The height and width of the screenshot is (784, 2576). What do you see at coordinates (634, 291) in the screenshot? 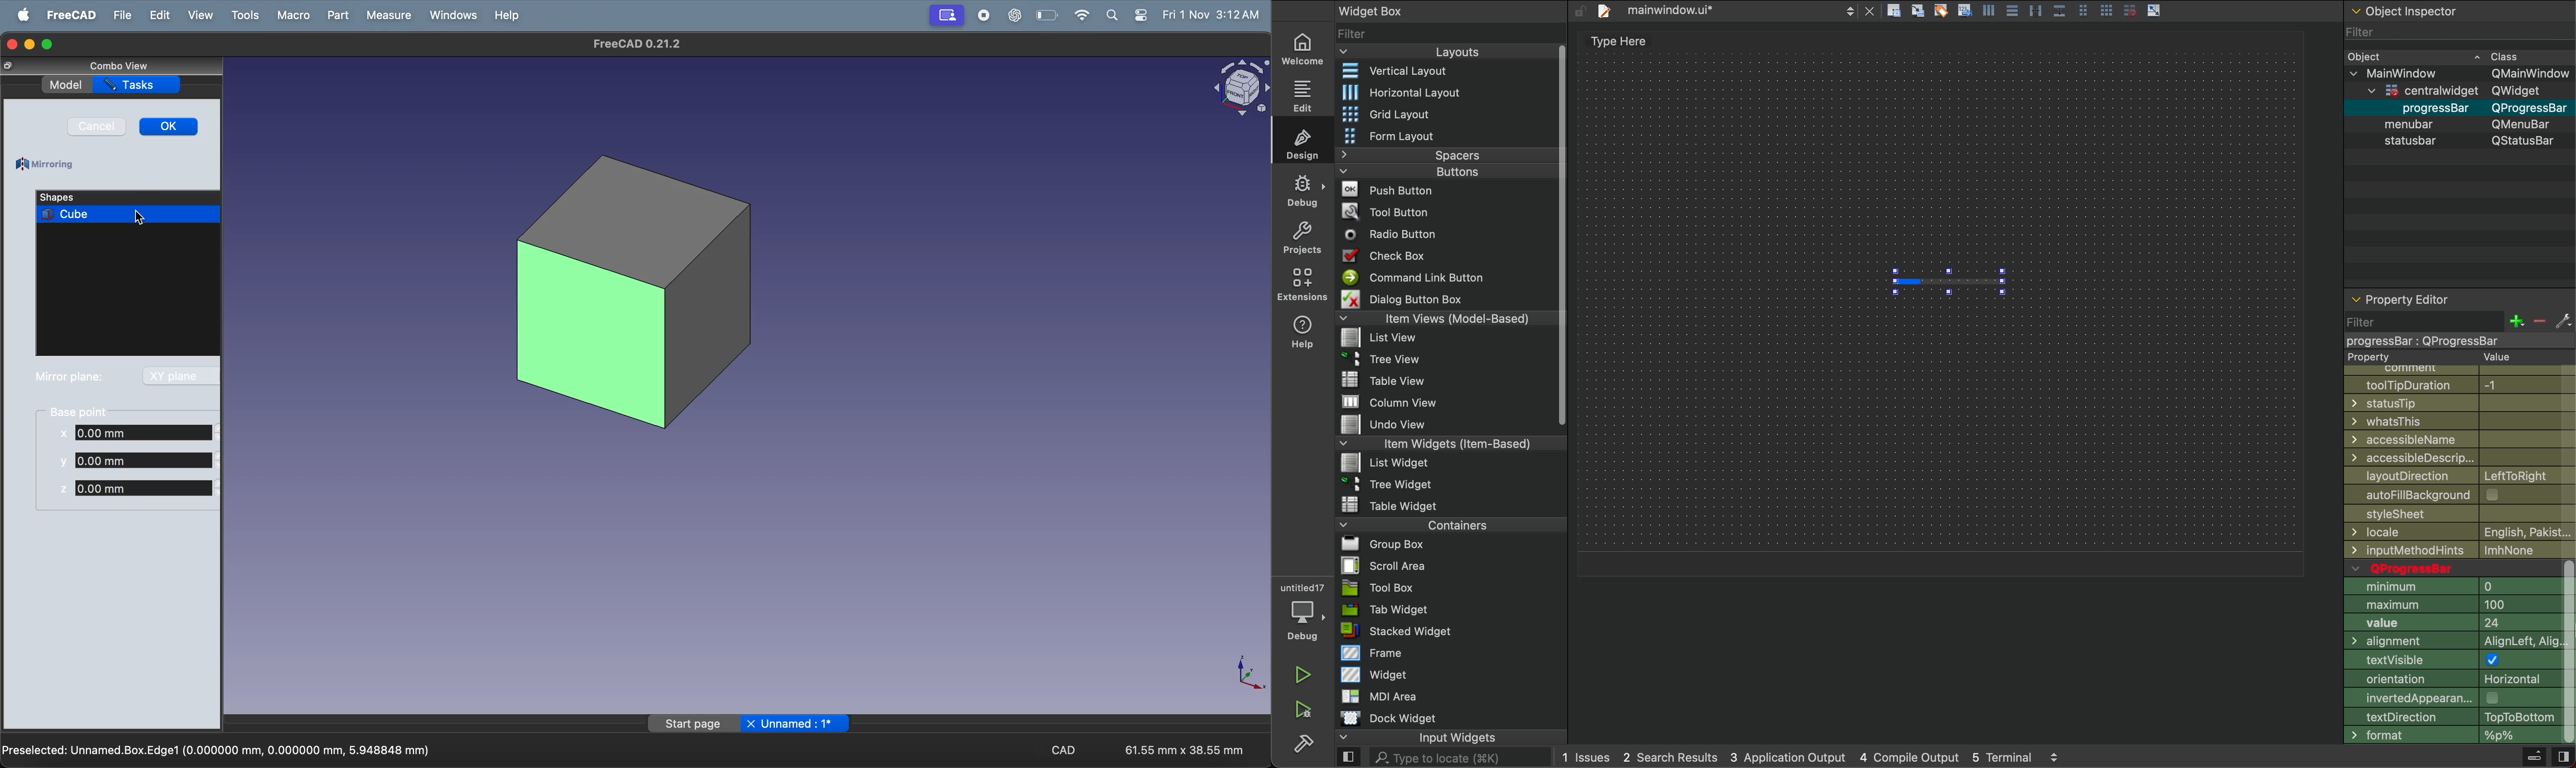
I see `cube` at bounding box center [634, 291].